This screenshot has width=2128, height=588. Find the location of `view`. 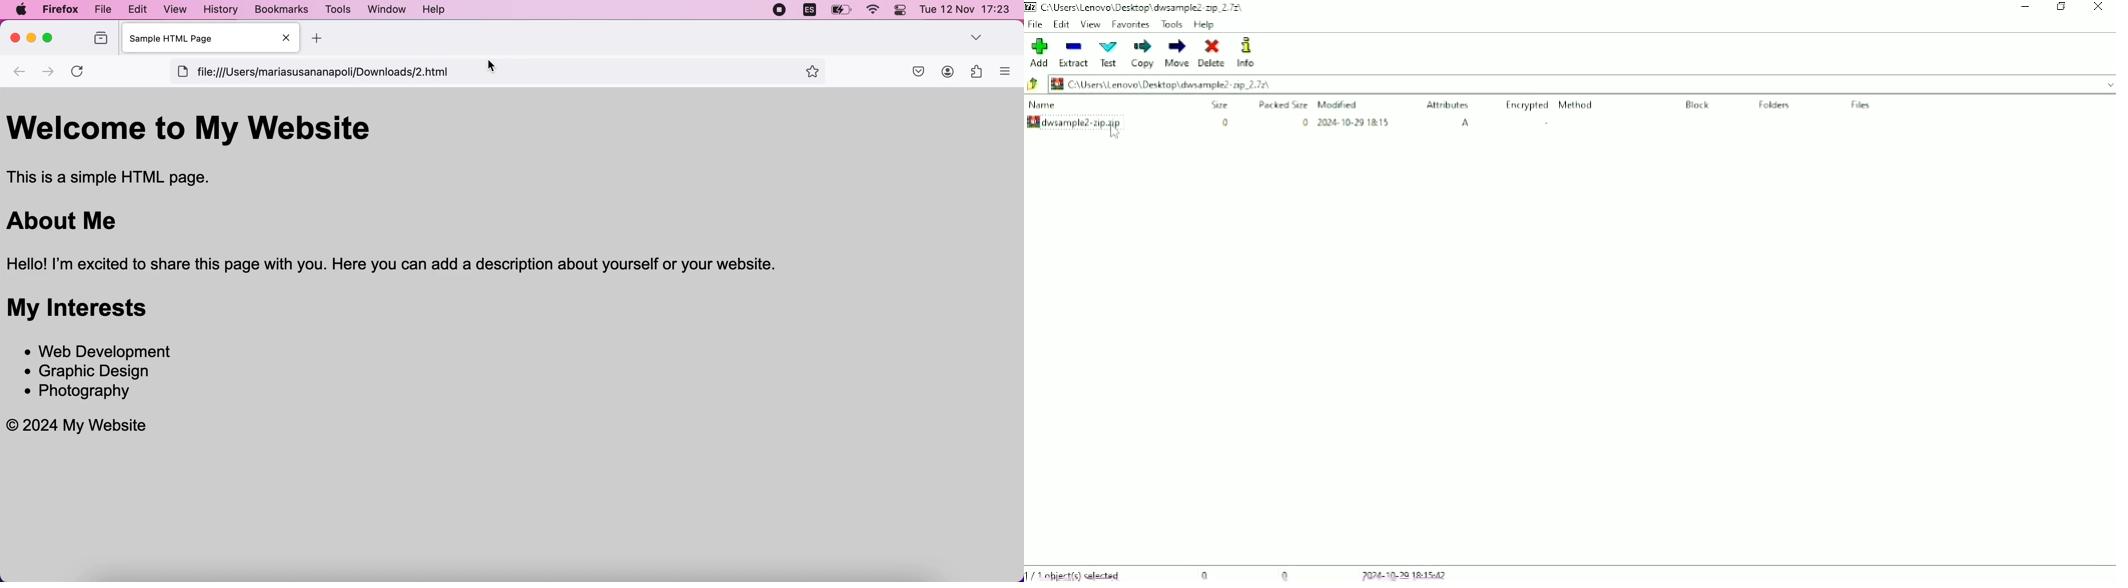

view is located at coordinates (175, 10).